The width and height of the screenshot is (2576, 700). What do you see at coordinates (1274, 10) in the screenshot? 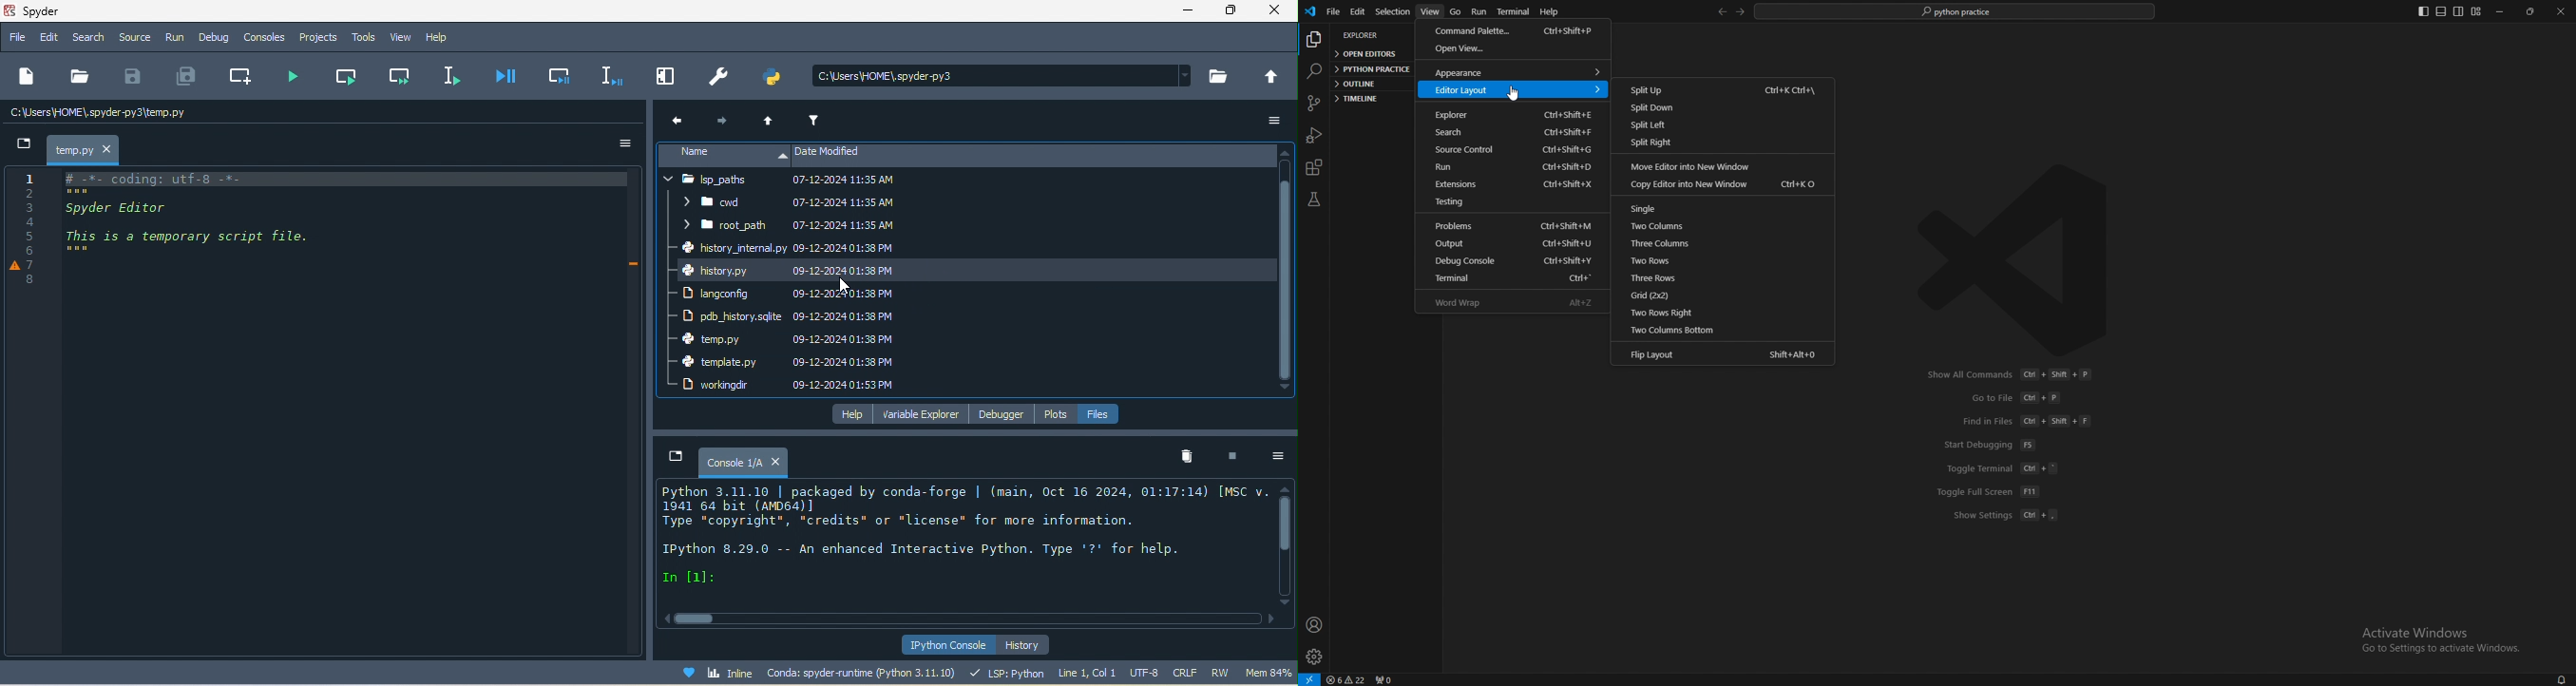
I see `close` at bounding box center [1274, 10].